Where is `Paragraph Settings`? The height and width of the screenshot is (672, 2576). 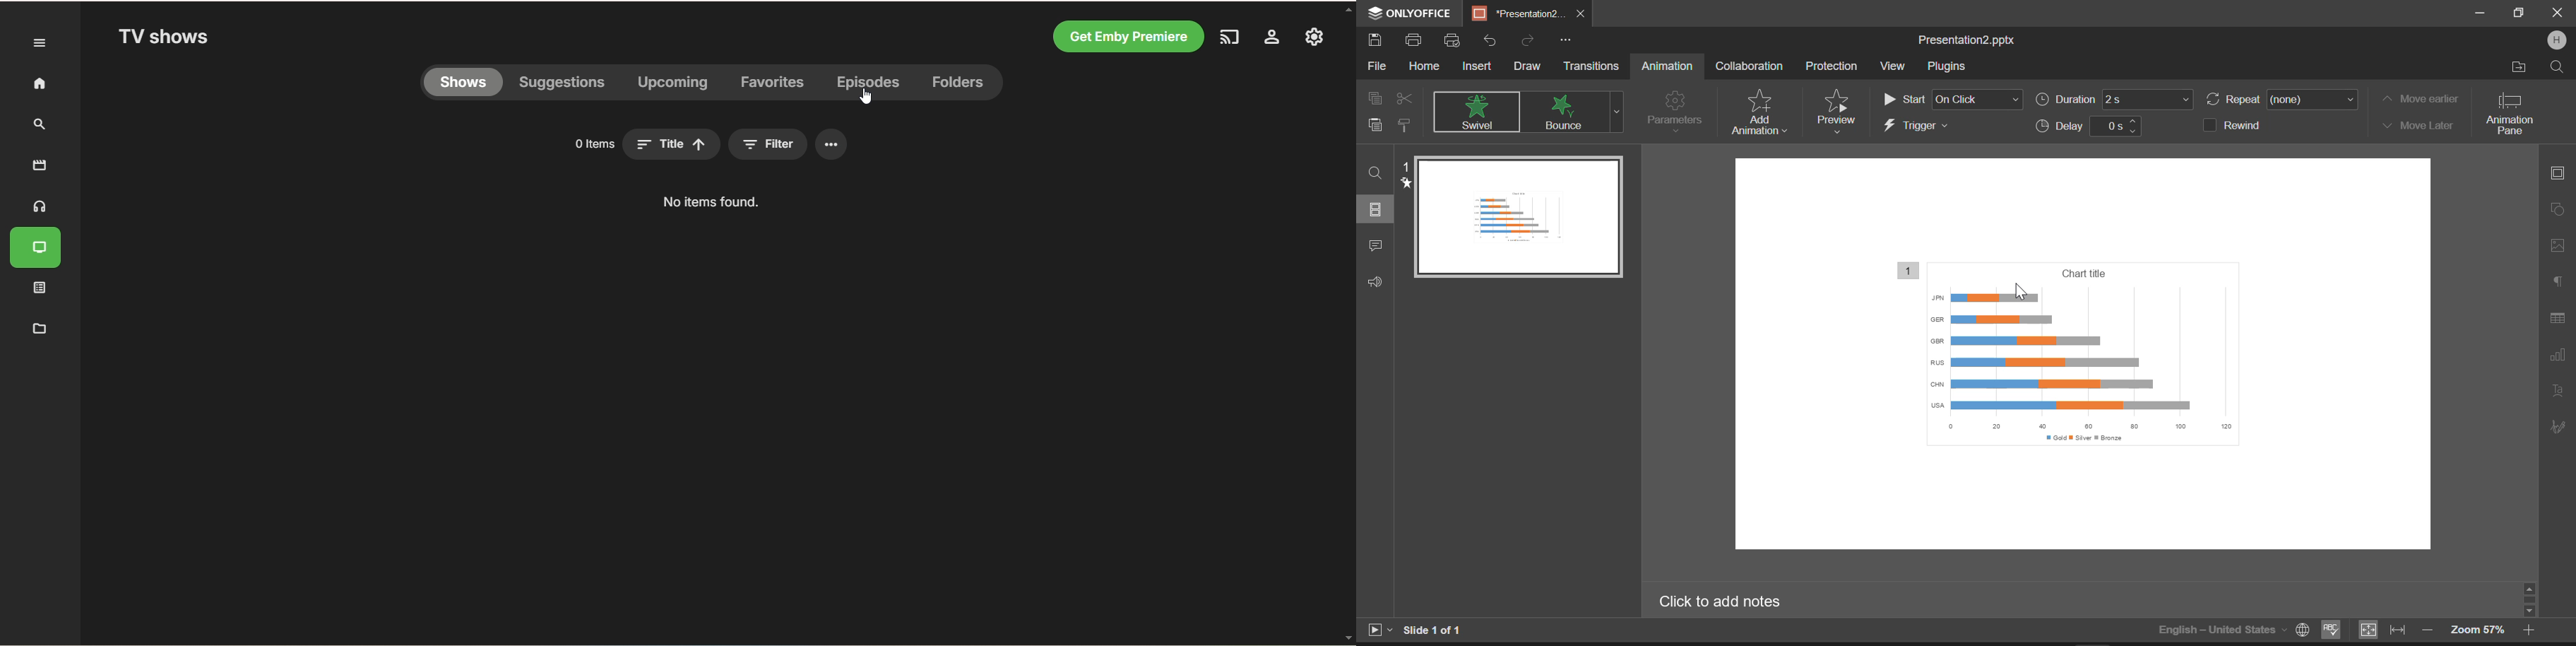
Paragraph Settings is located at coordinates (2558, 278).